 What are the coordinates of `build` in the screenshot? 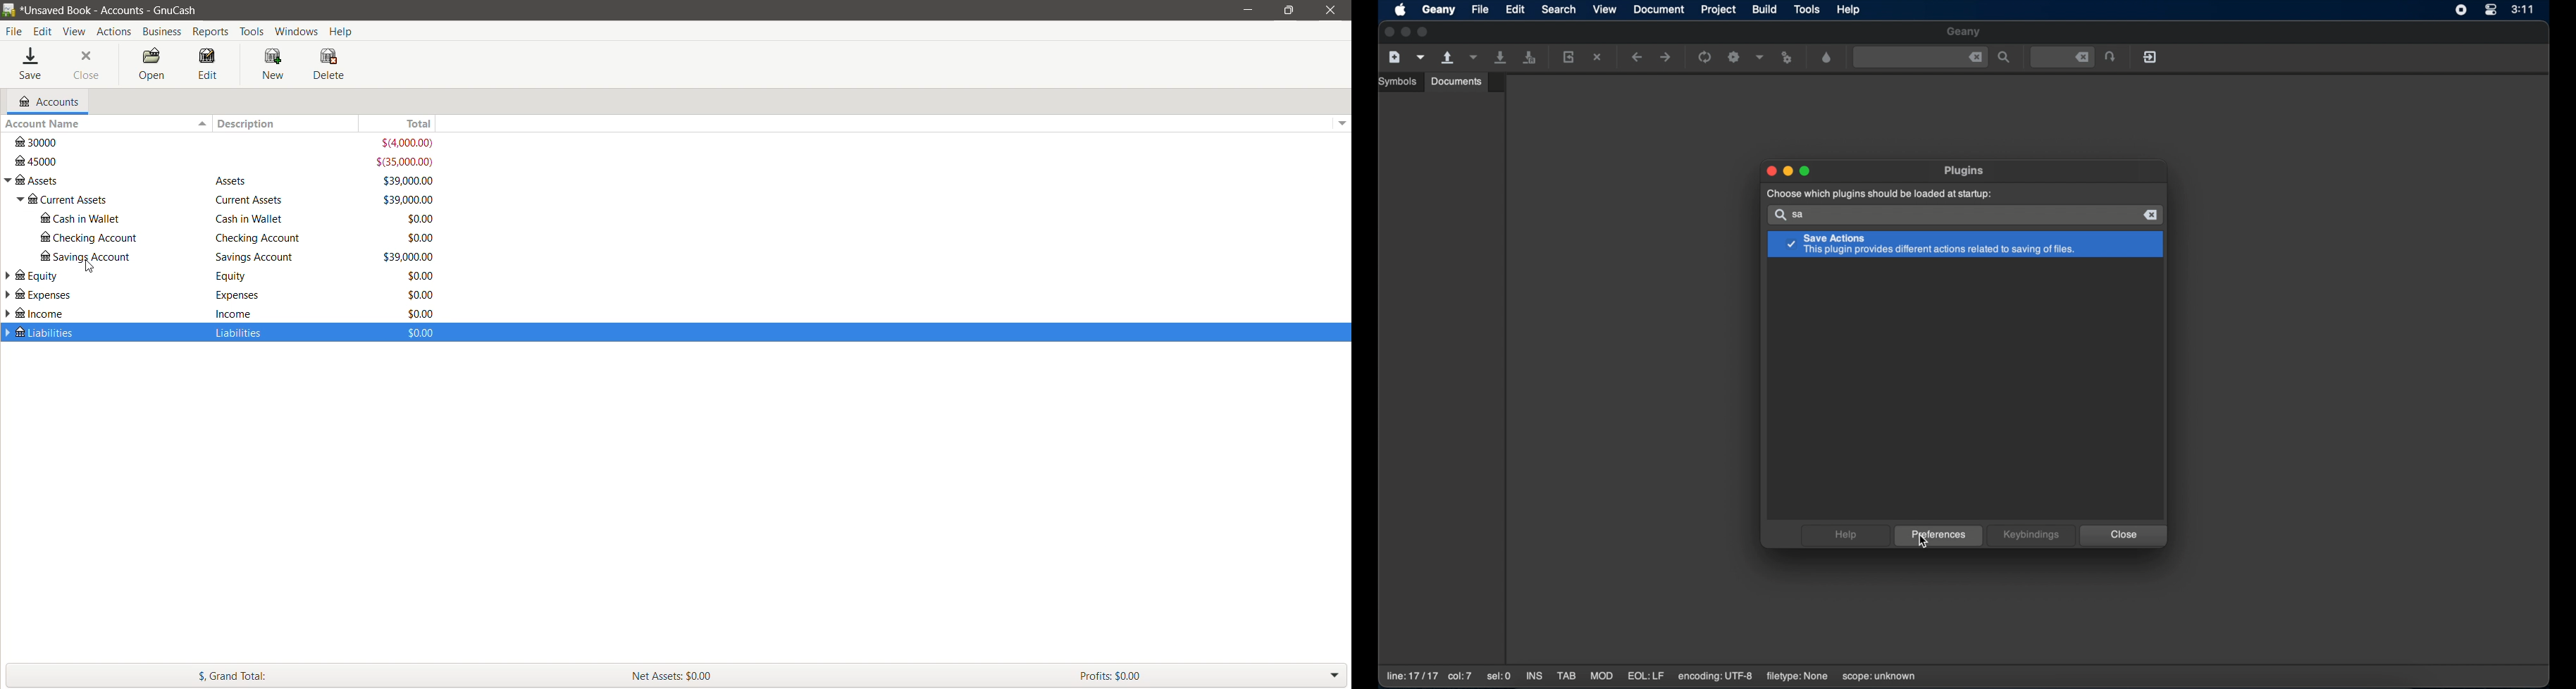 It's located at (1766, 9).